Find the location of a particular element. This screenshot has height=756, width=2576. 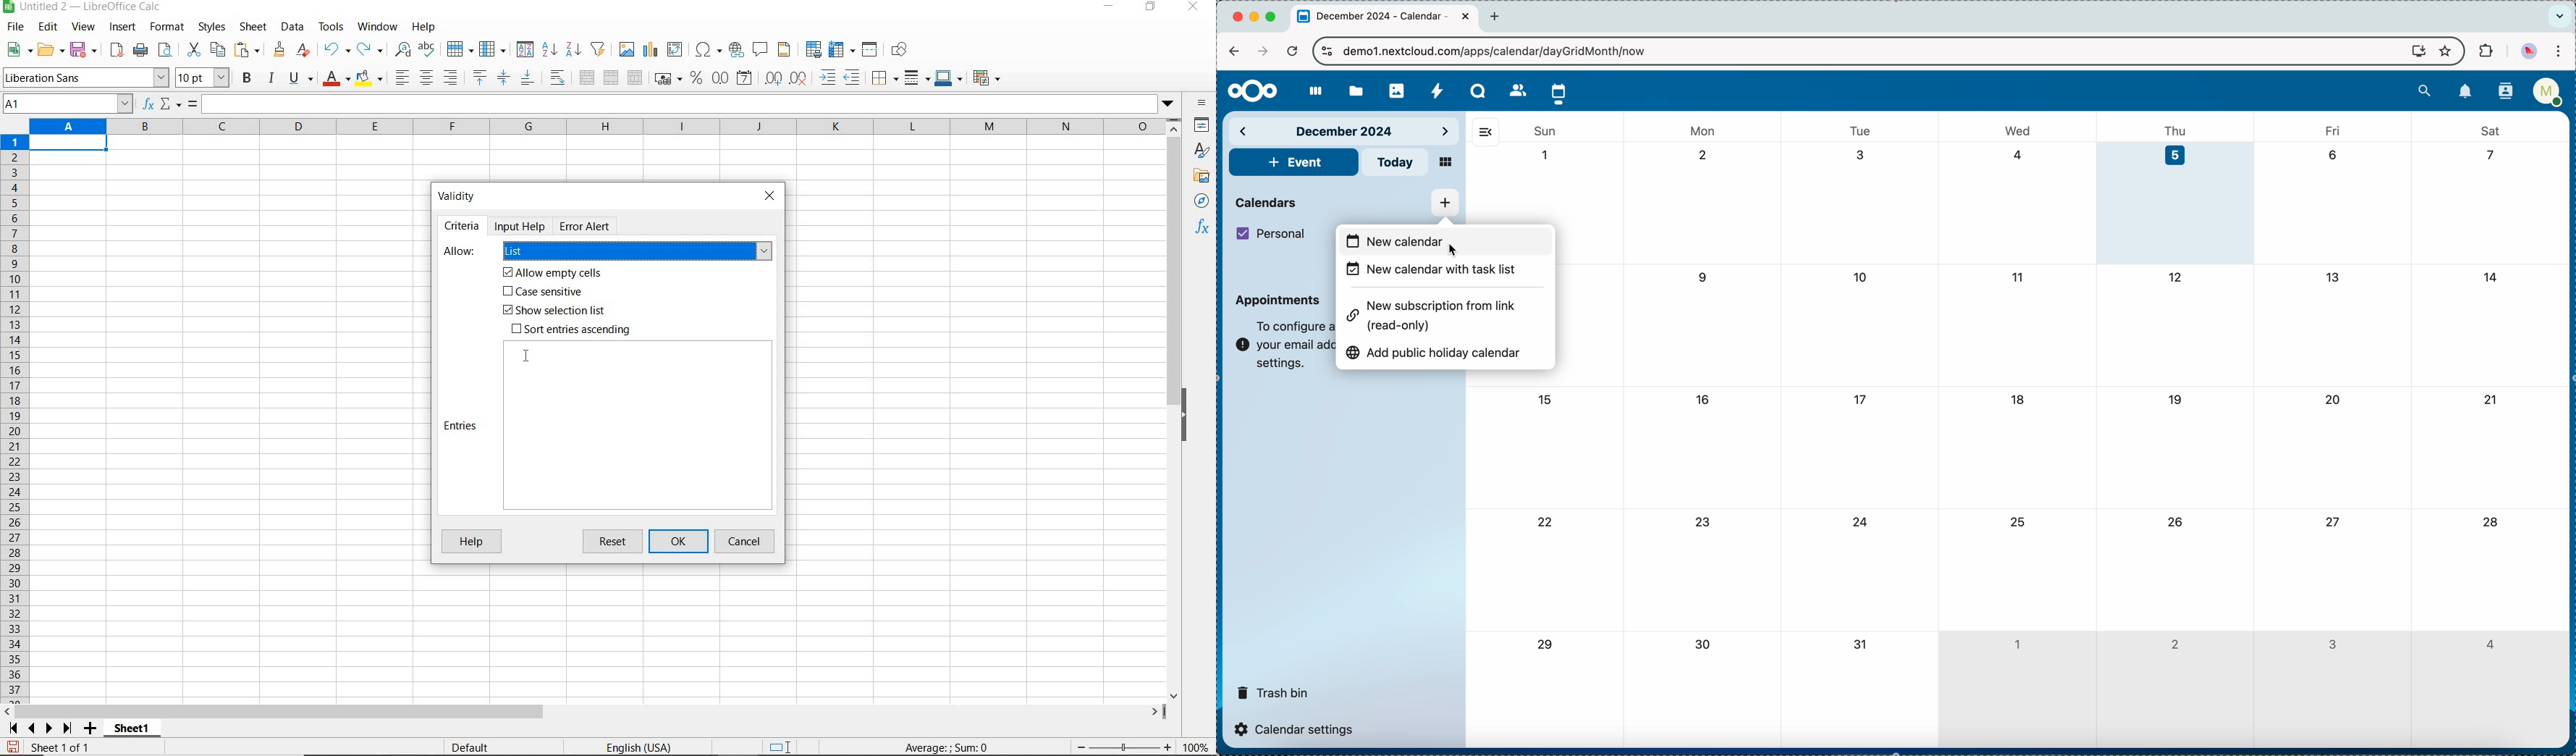

paste is located at coordinates (249, 51).